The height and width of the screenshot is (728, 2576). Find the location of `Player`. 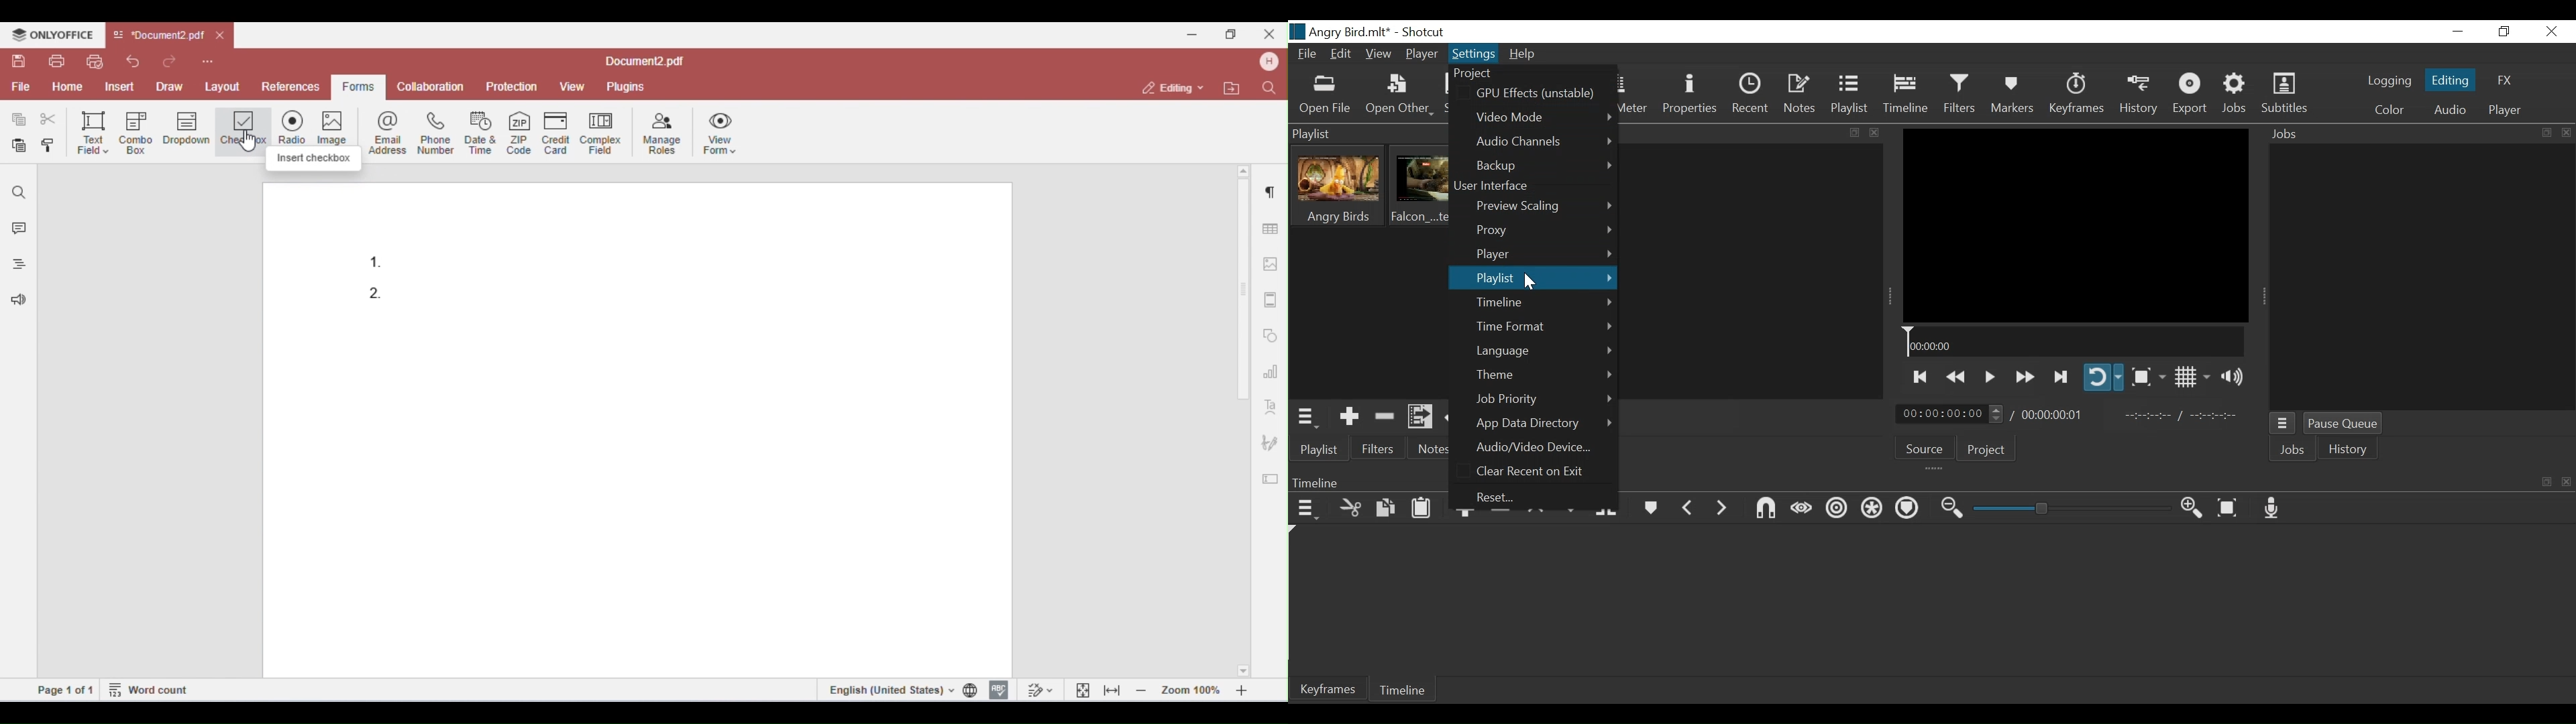

Player is located at coordinates (2505, 111).